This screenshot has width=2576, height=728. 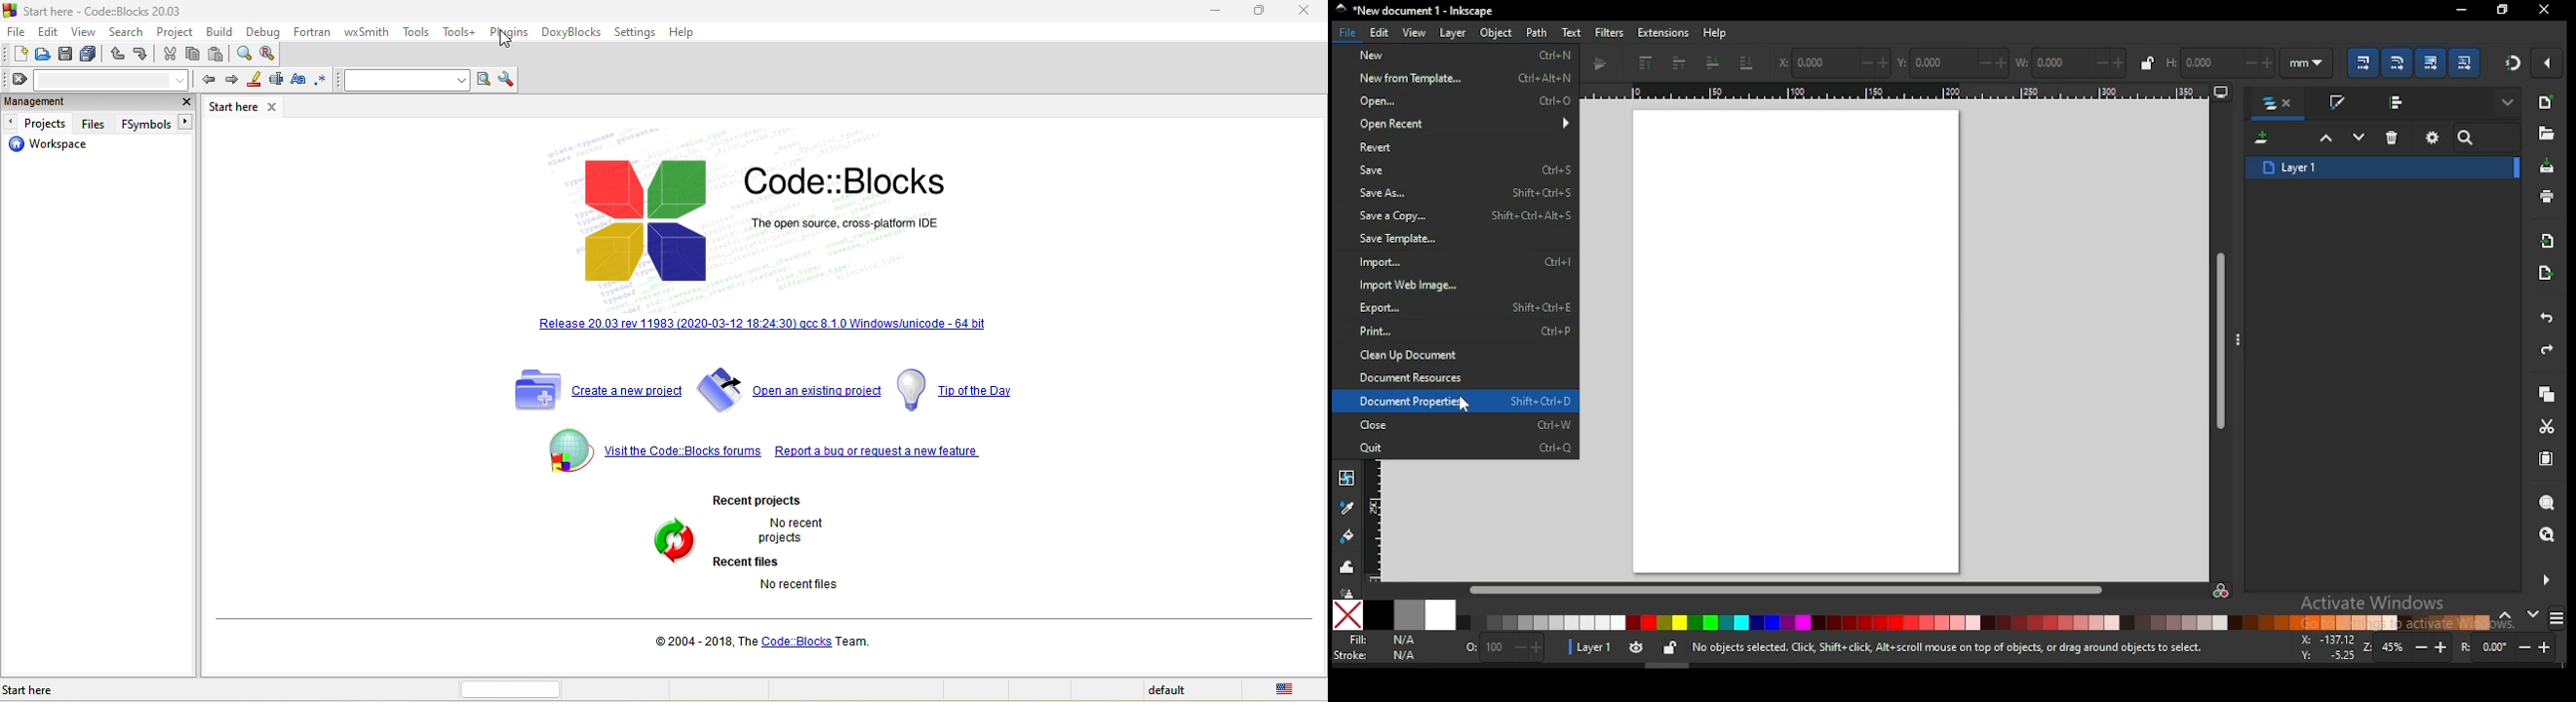 What do you see at coordinates (2464, 61) in the screenshot?
I see `move patterns along with objects` at bounding box center [2464, 61].